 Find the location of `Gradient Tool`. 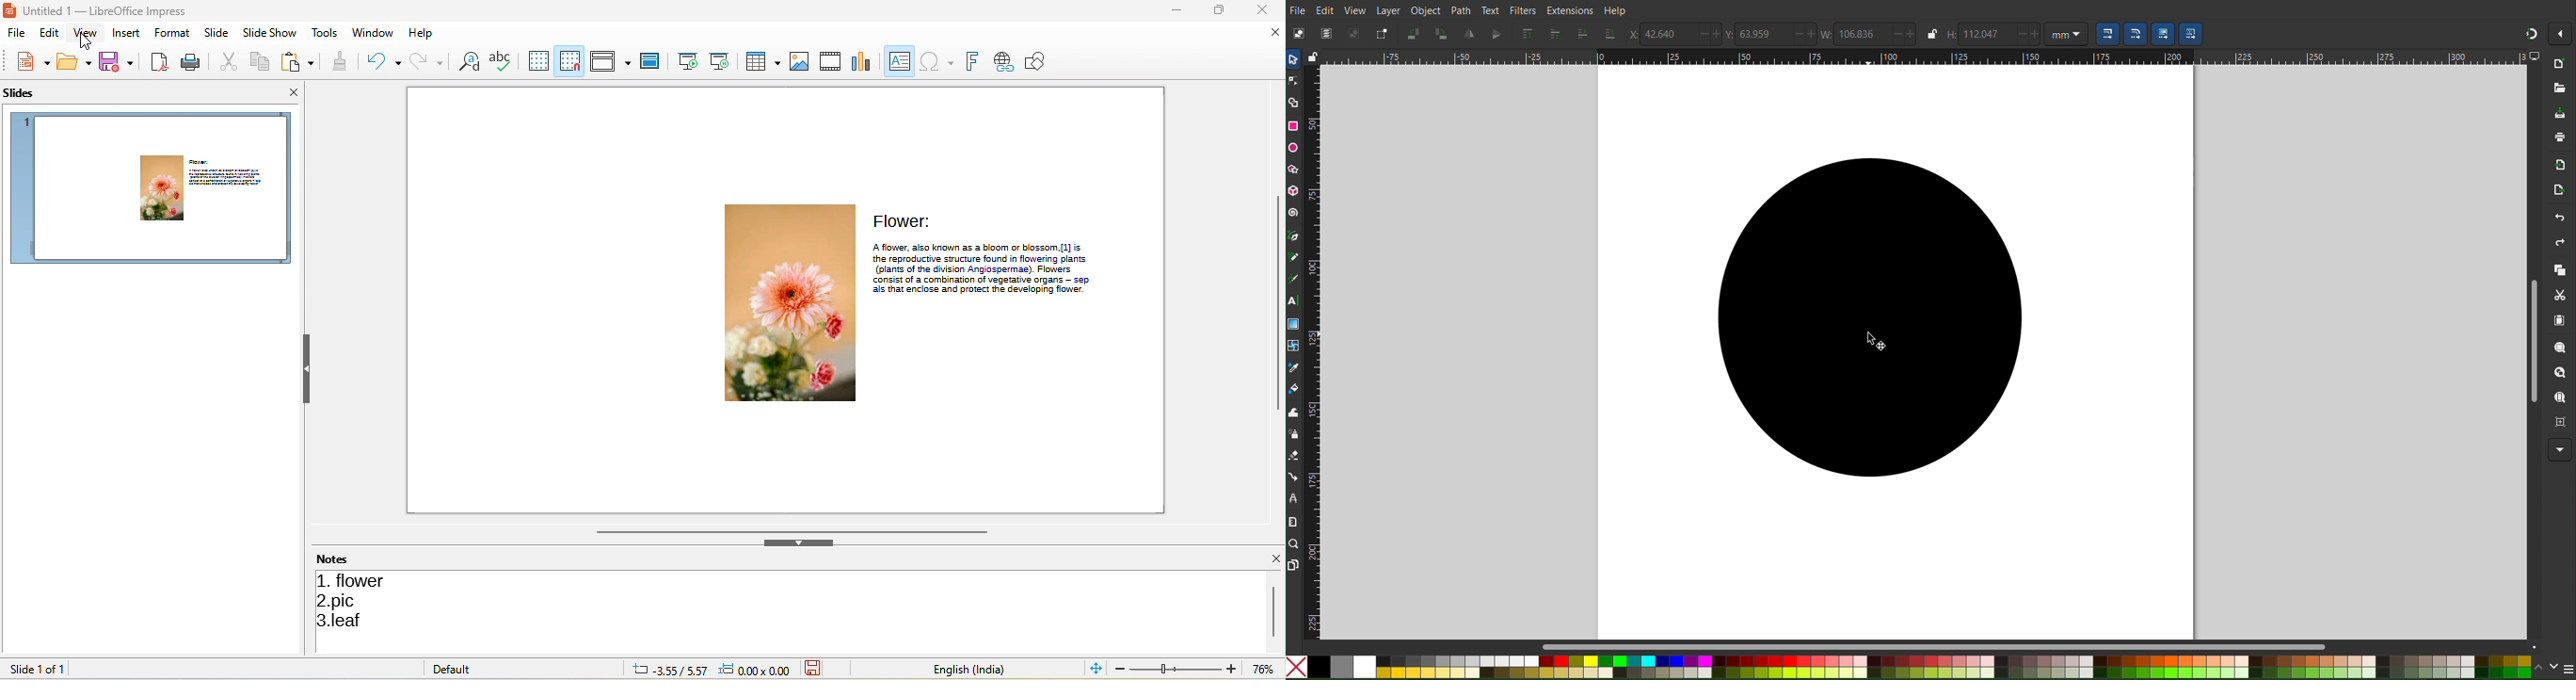

Gradient Tool is located at coordinates (1294, 323).